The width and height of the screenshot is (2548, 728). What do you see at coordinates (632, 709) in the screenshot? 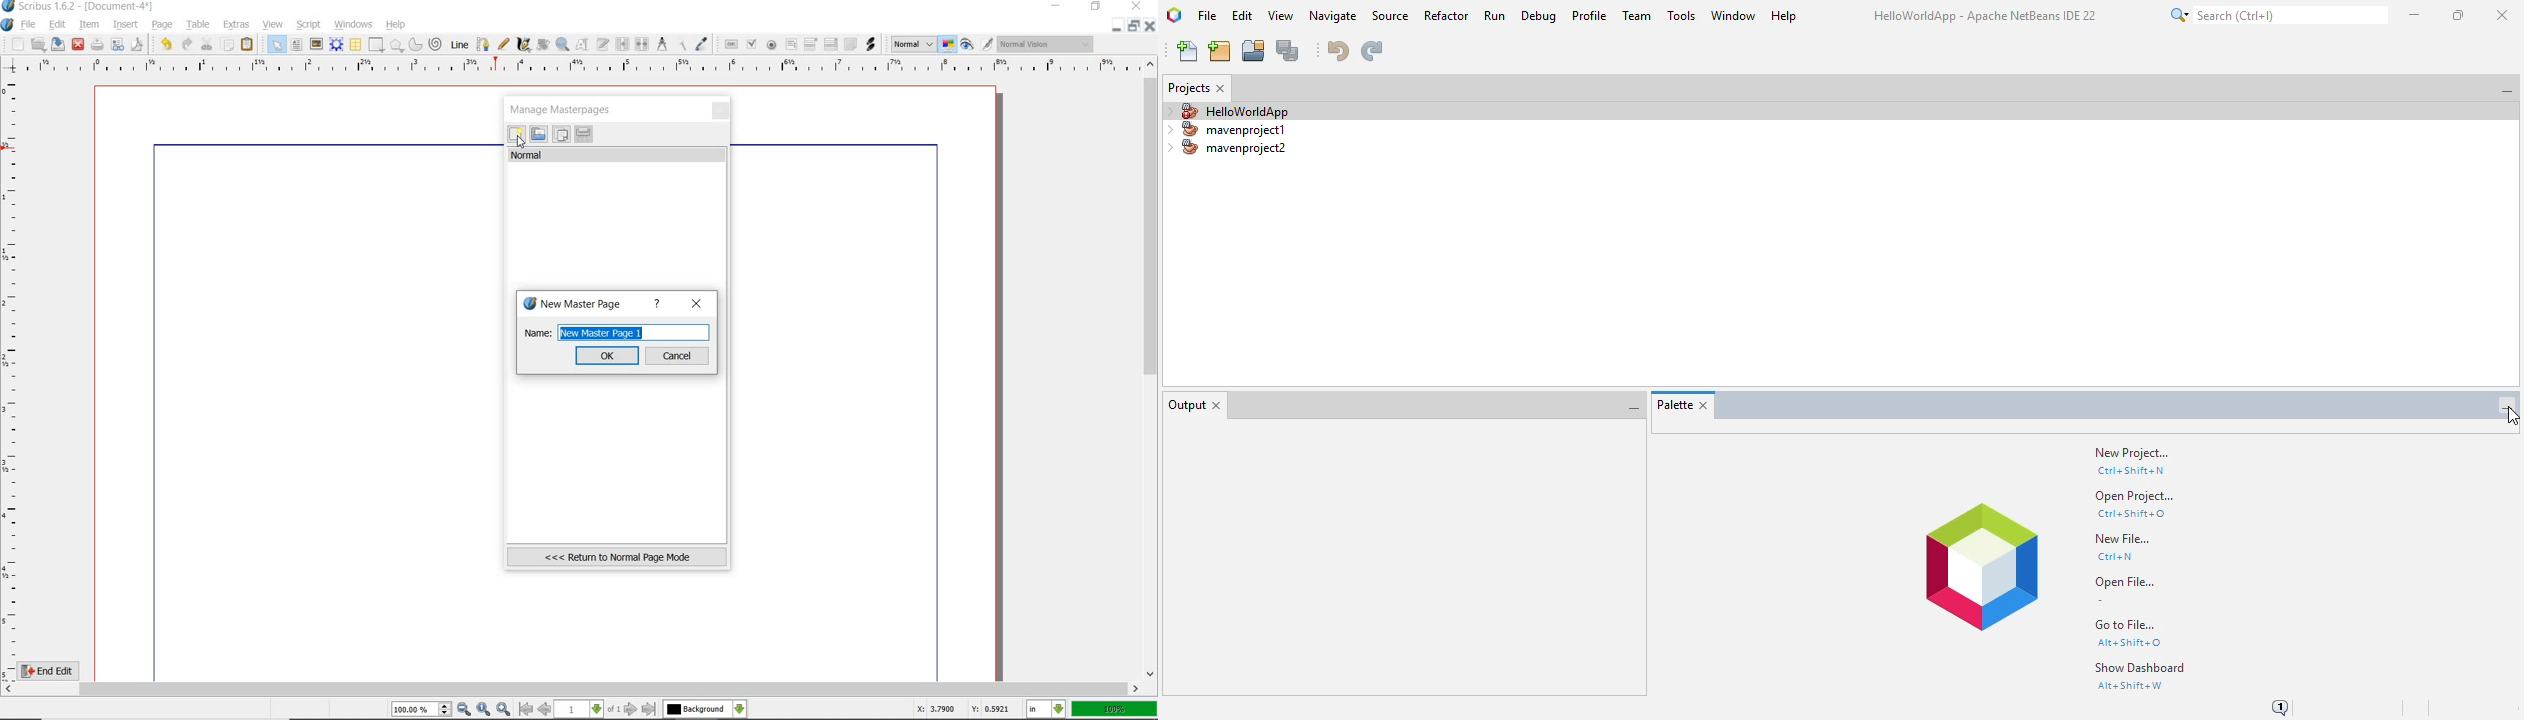
I see `go to next page` at bounding box center [632, 709].